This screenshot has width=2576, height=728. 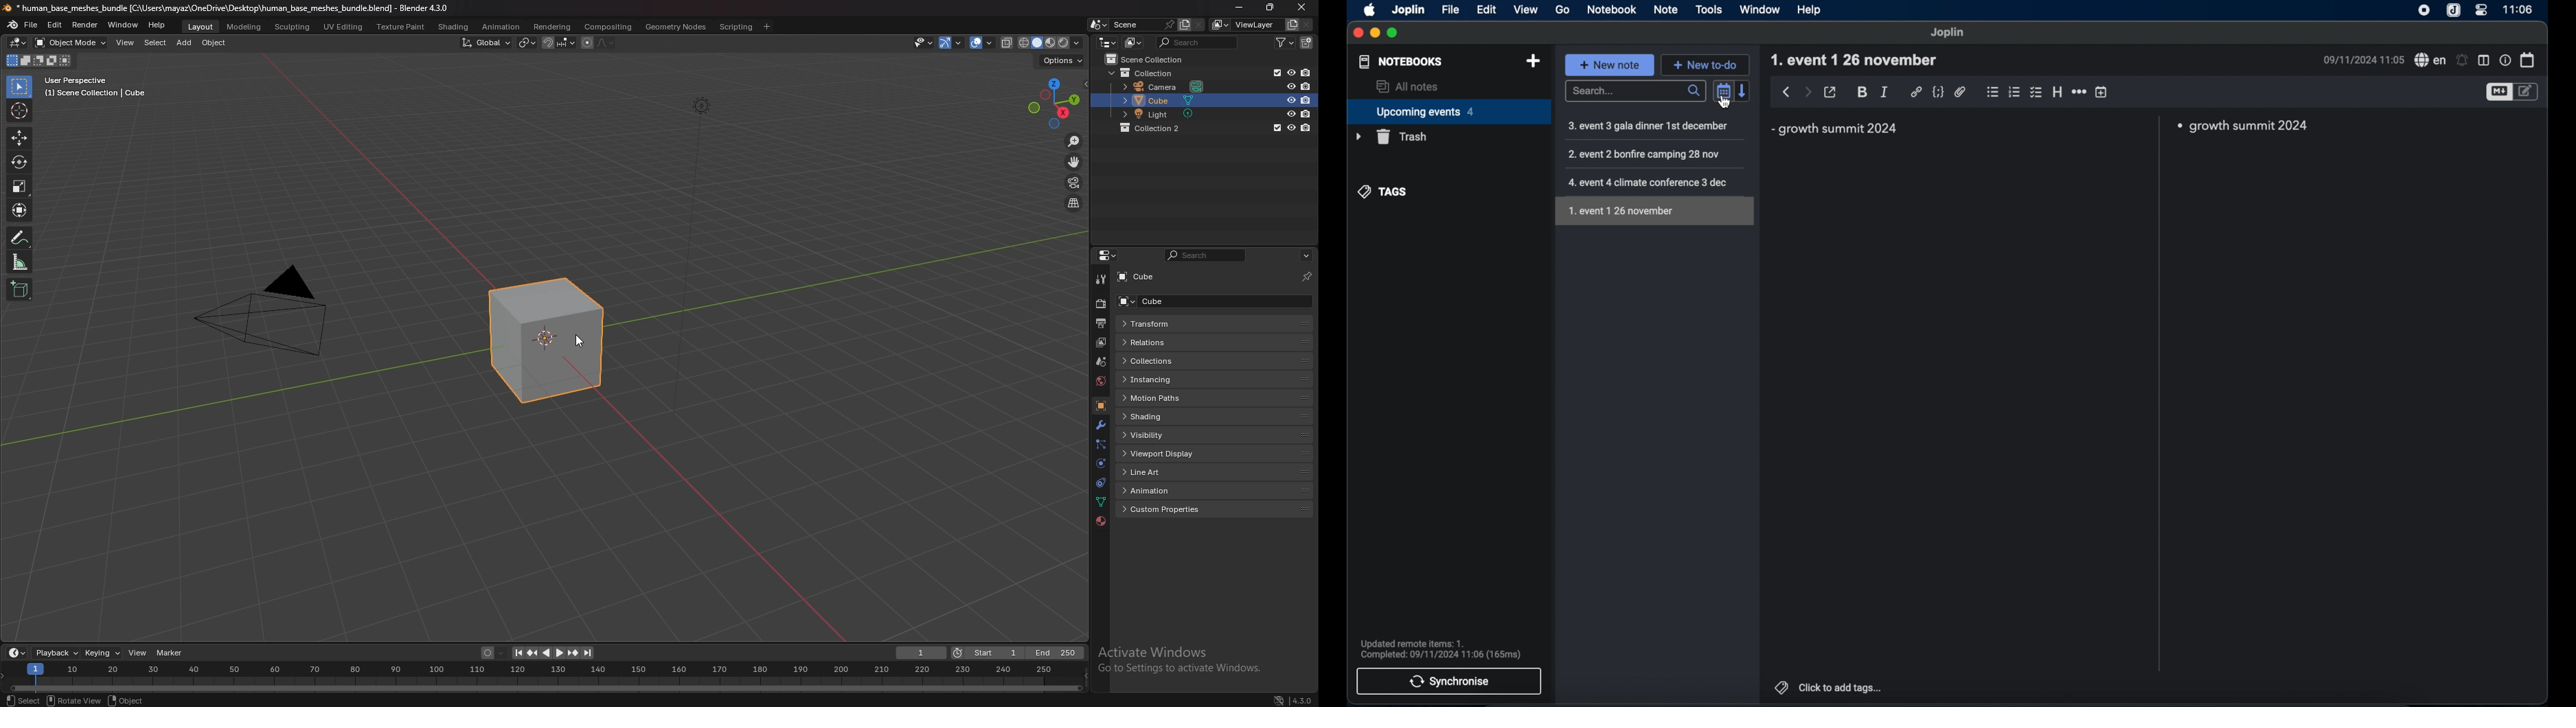 What do you see at coordinates (1203, 257) in the screenshot?
I see `search` at bounding box center [1203, 257].